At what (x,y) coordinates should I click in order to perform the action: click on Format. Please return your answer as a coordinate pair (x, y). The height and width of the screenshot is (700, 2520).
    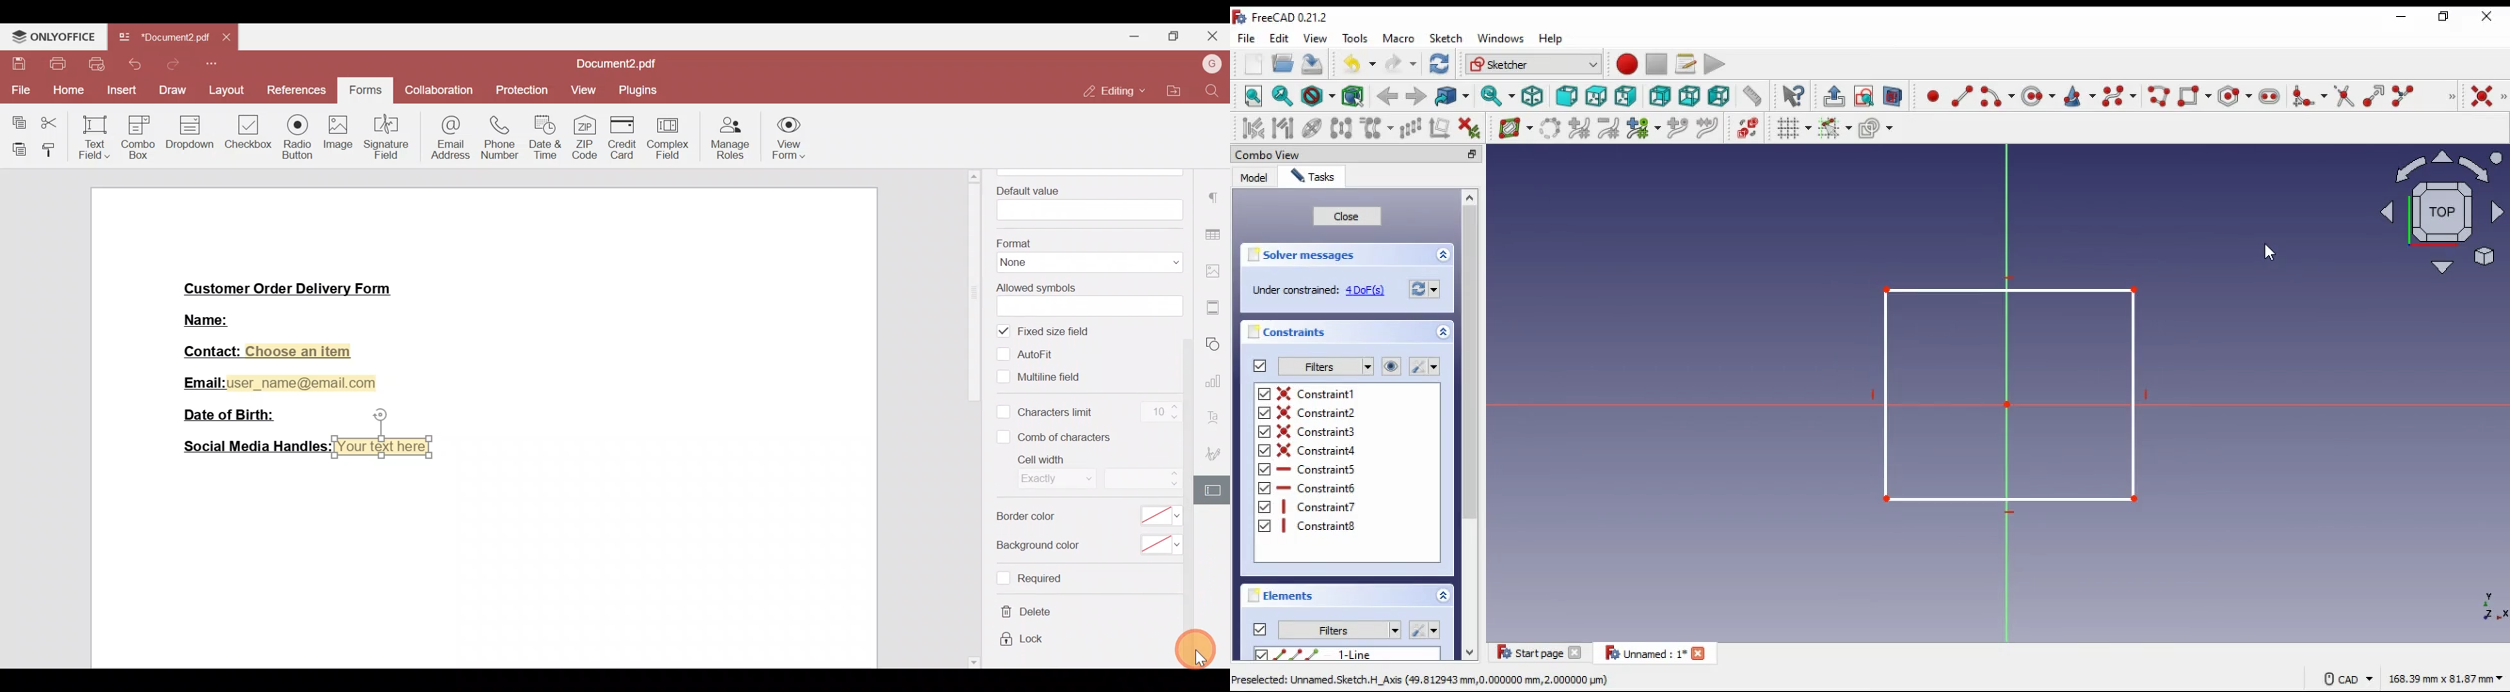
    Looking at the image, I should click on (1087, 254).